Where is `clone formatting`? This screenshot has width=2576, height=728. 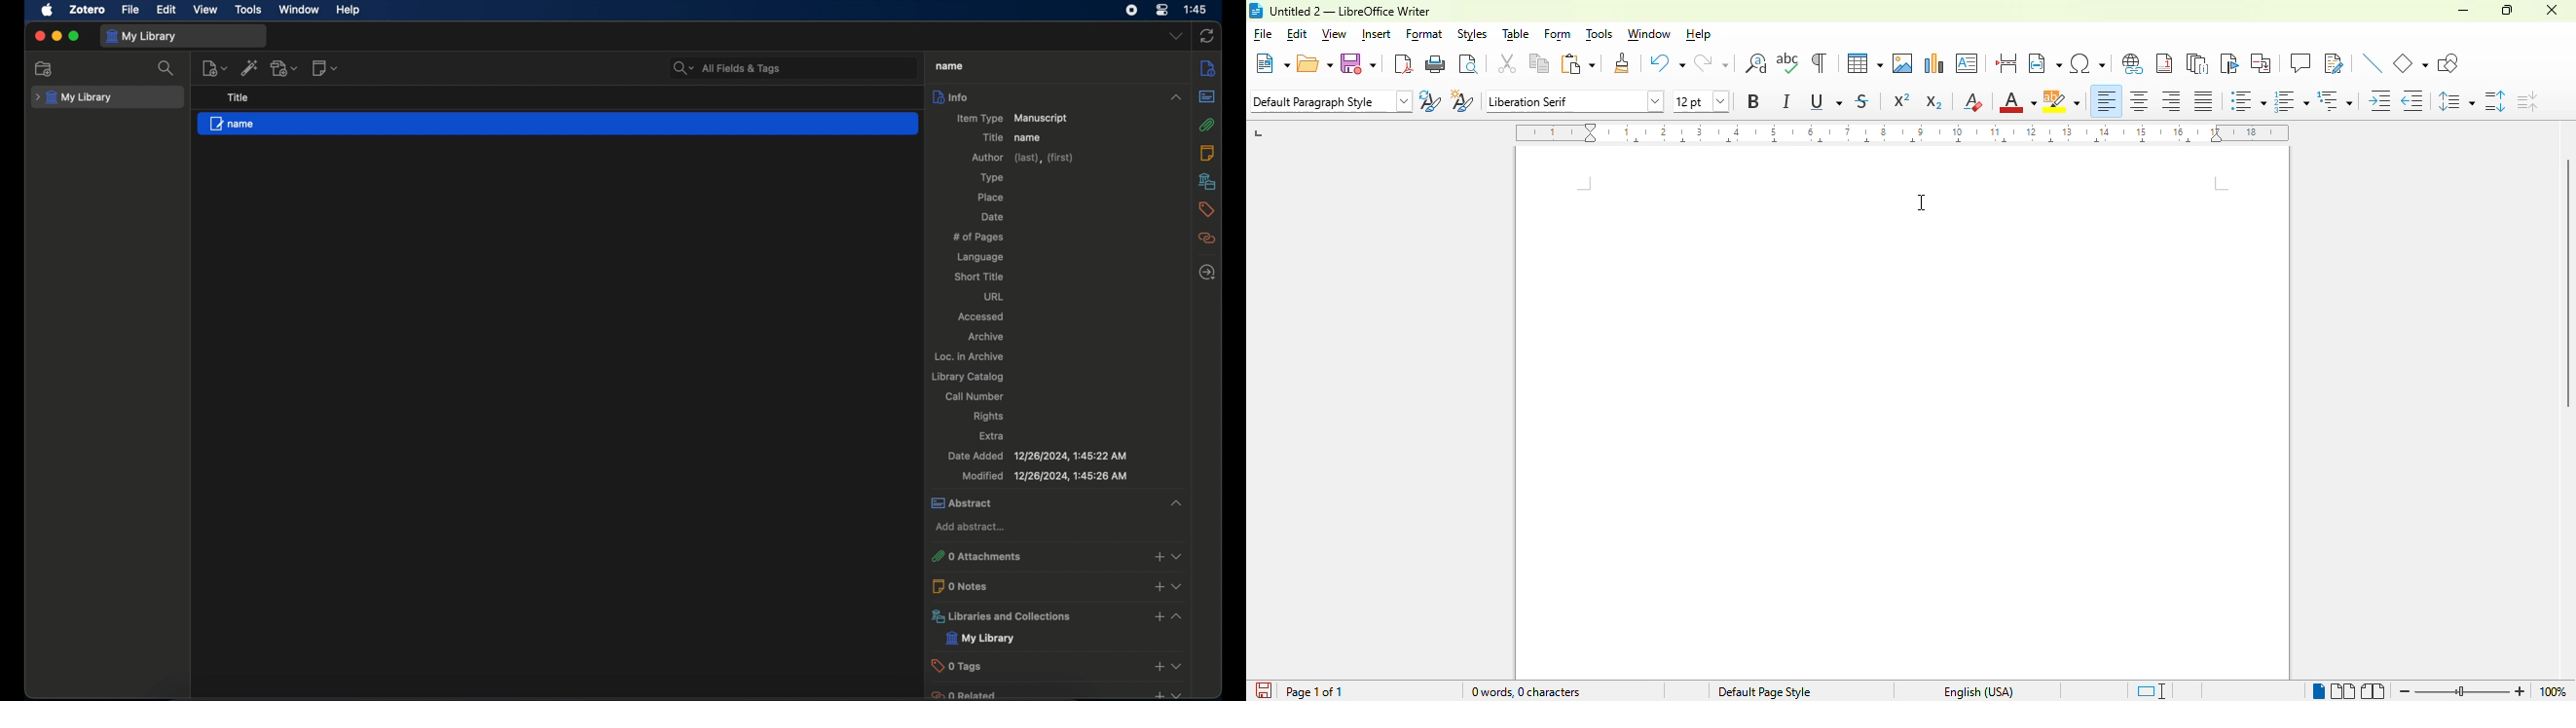 clone formatting is located at coordinates (1622, 63).